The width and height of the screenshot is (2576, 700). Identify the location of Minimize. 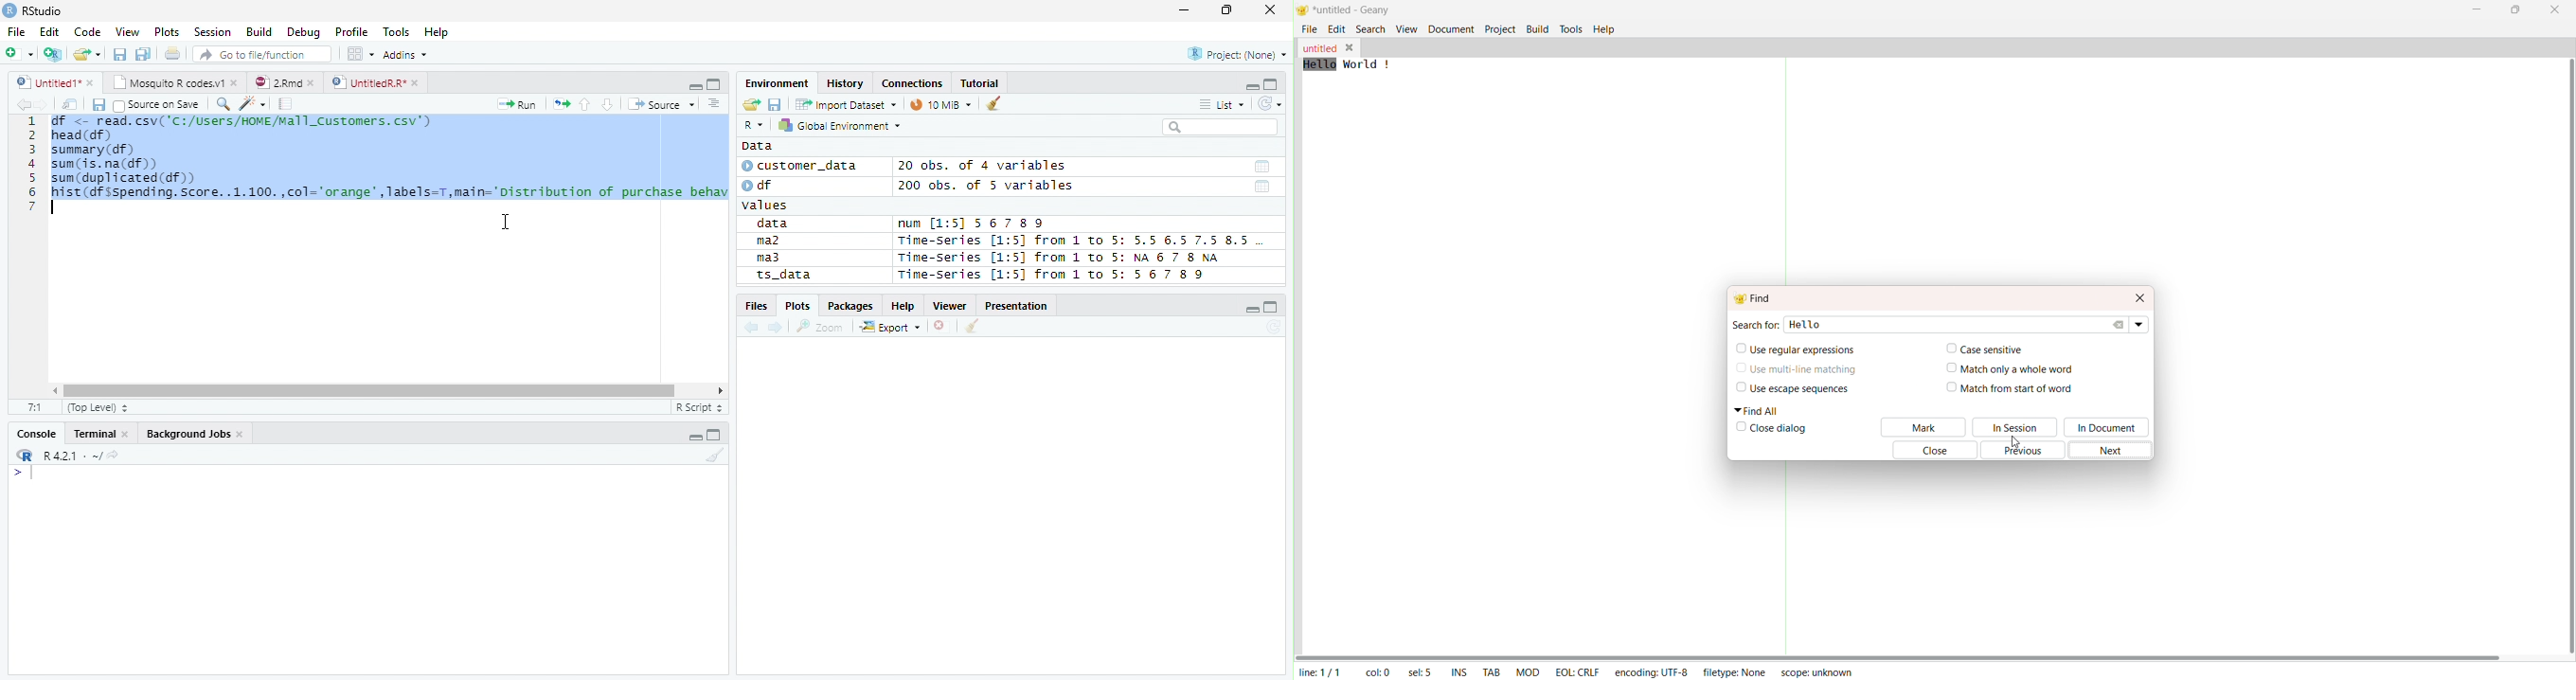
(693, 85).